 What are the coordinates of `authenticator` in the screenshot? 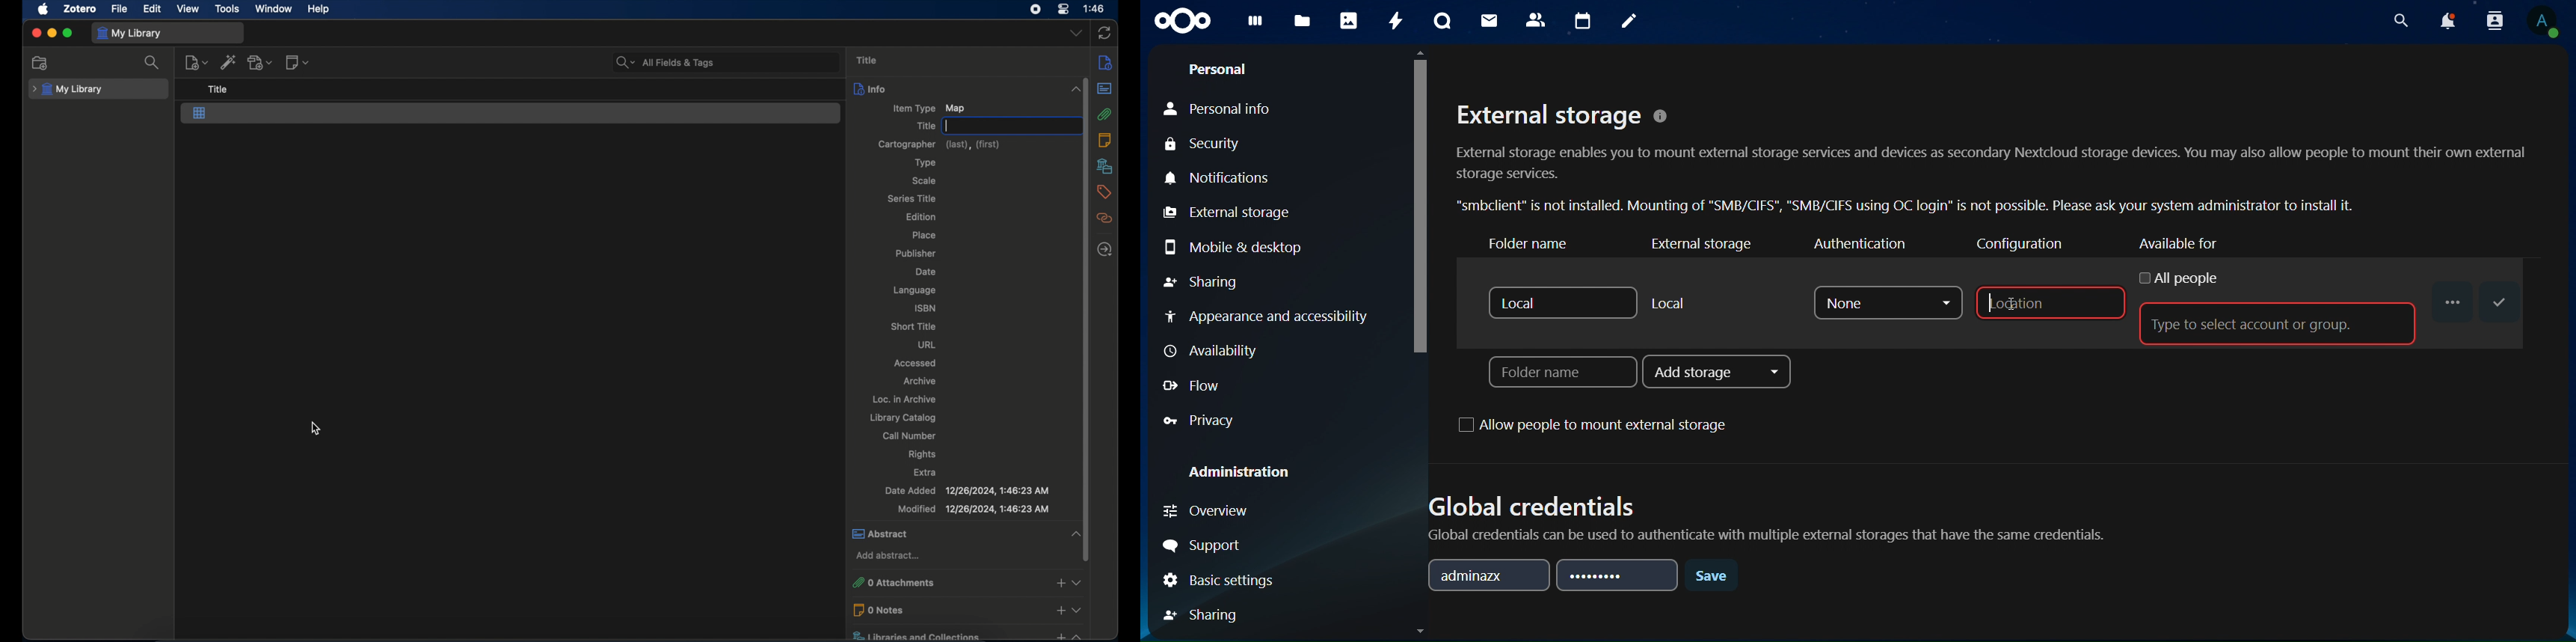 It's located at (1859, 245).